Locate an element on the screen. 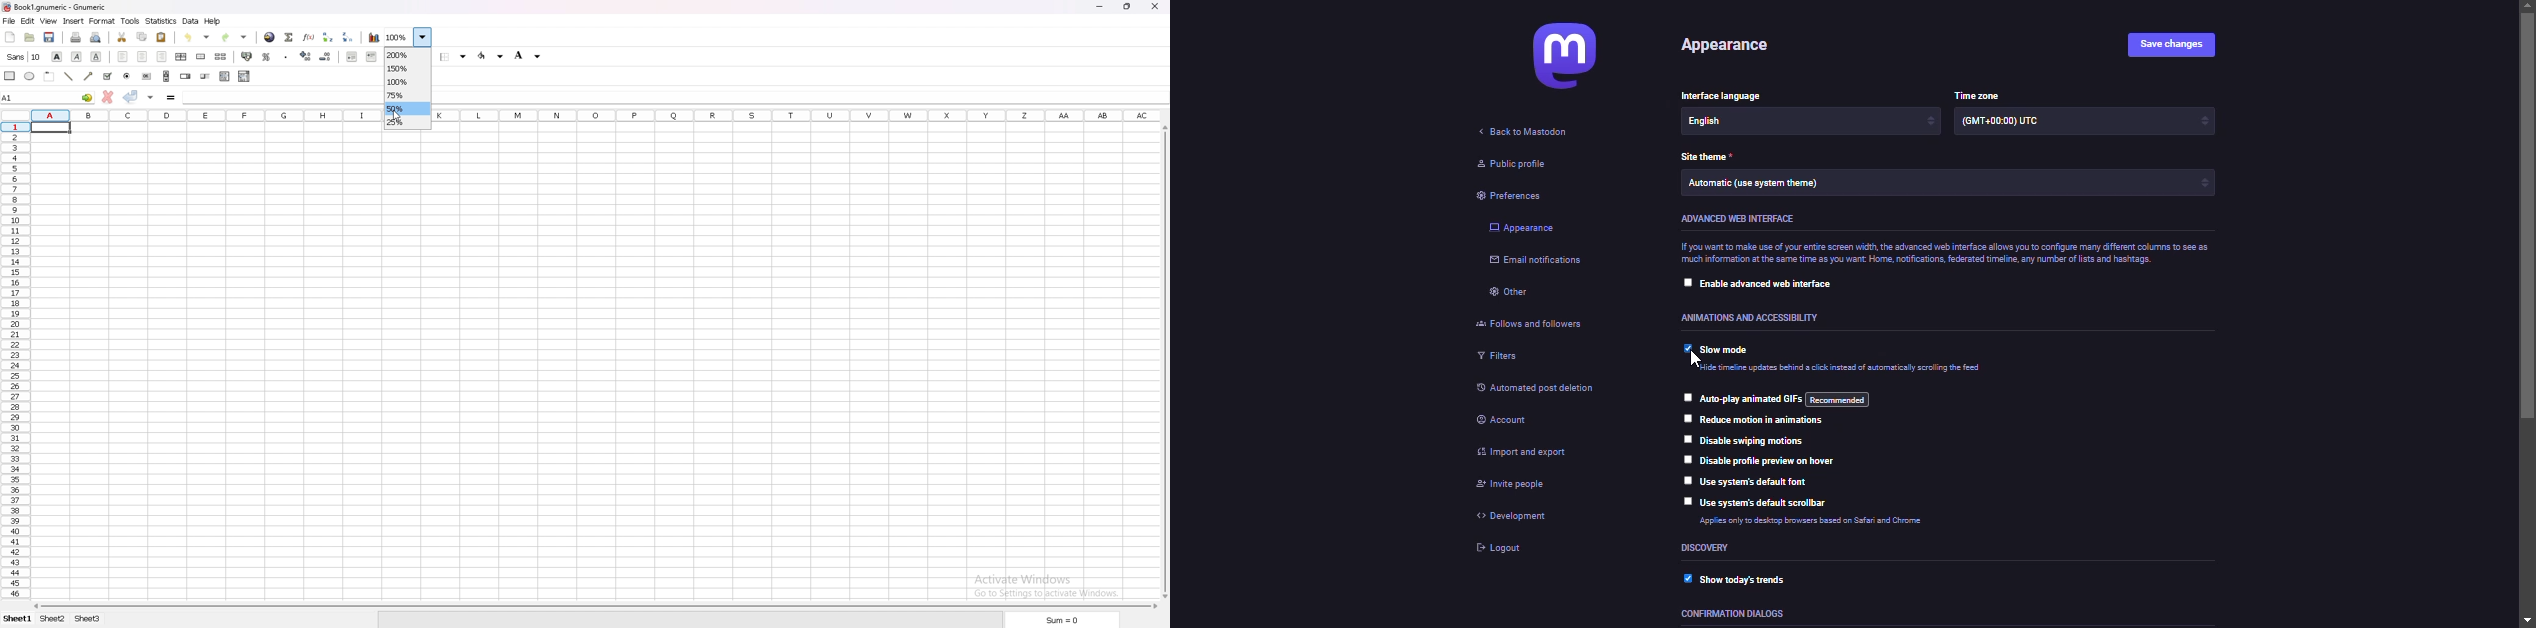  Drop down is located at coordinates (503, 57).